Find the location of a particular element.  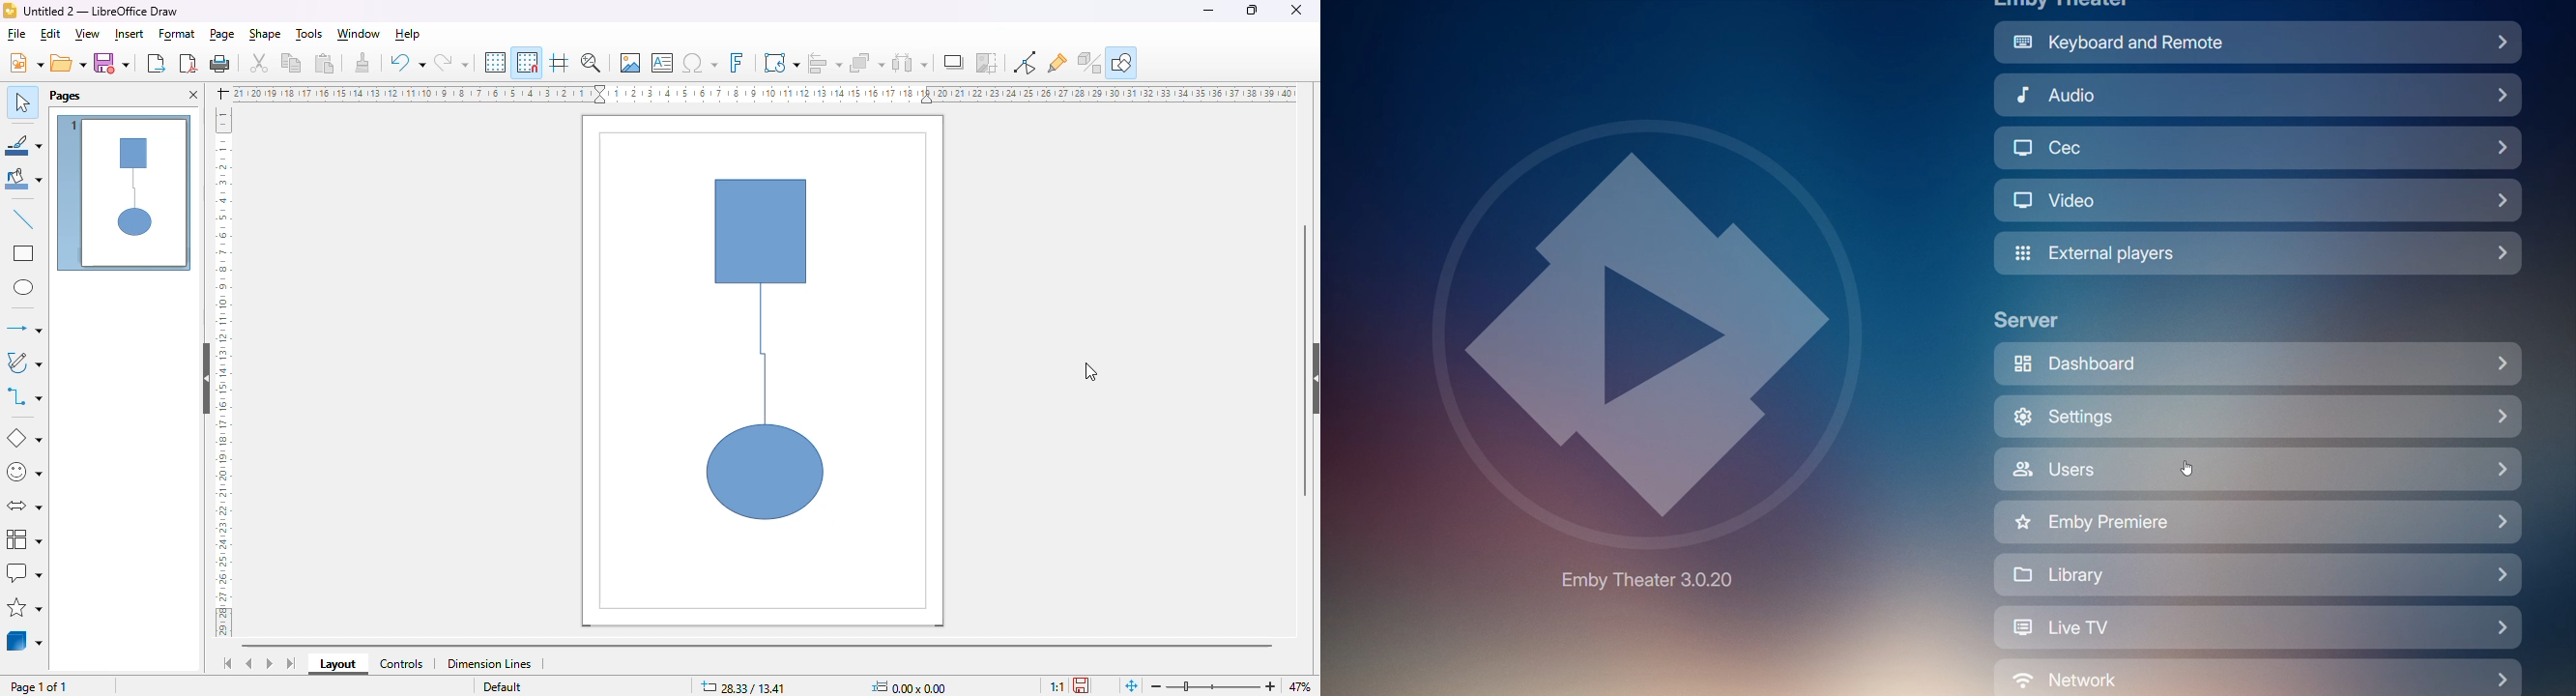

pages is located at coordinates (65, 95).